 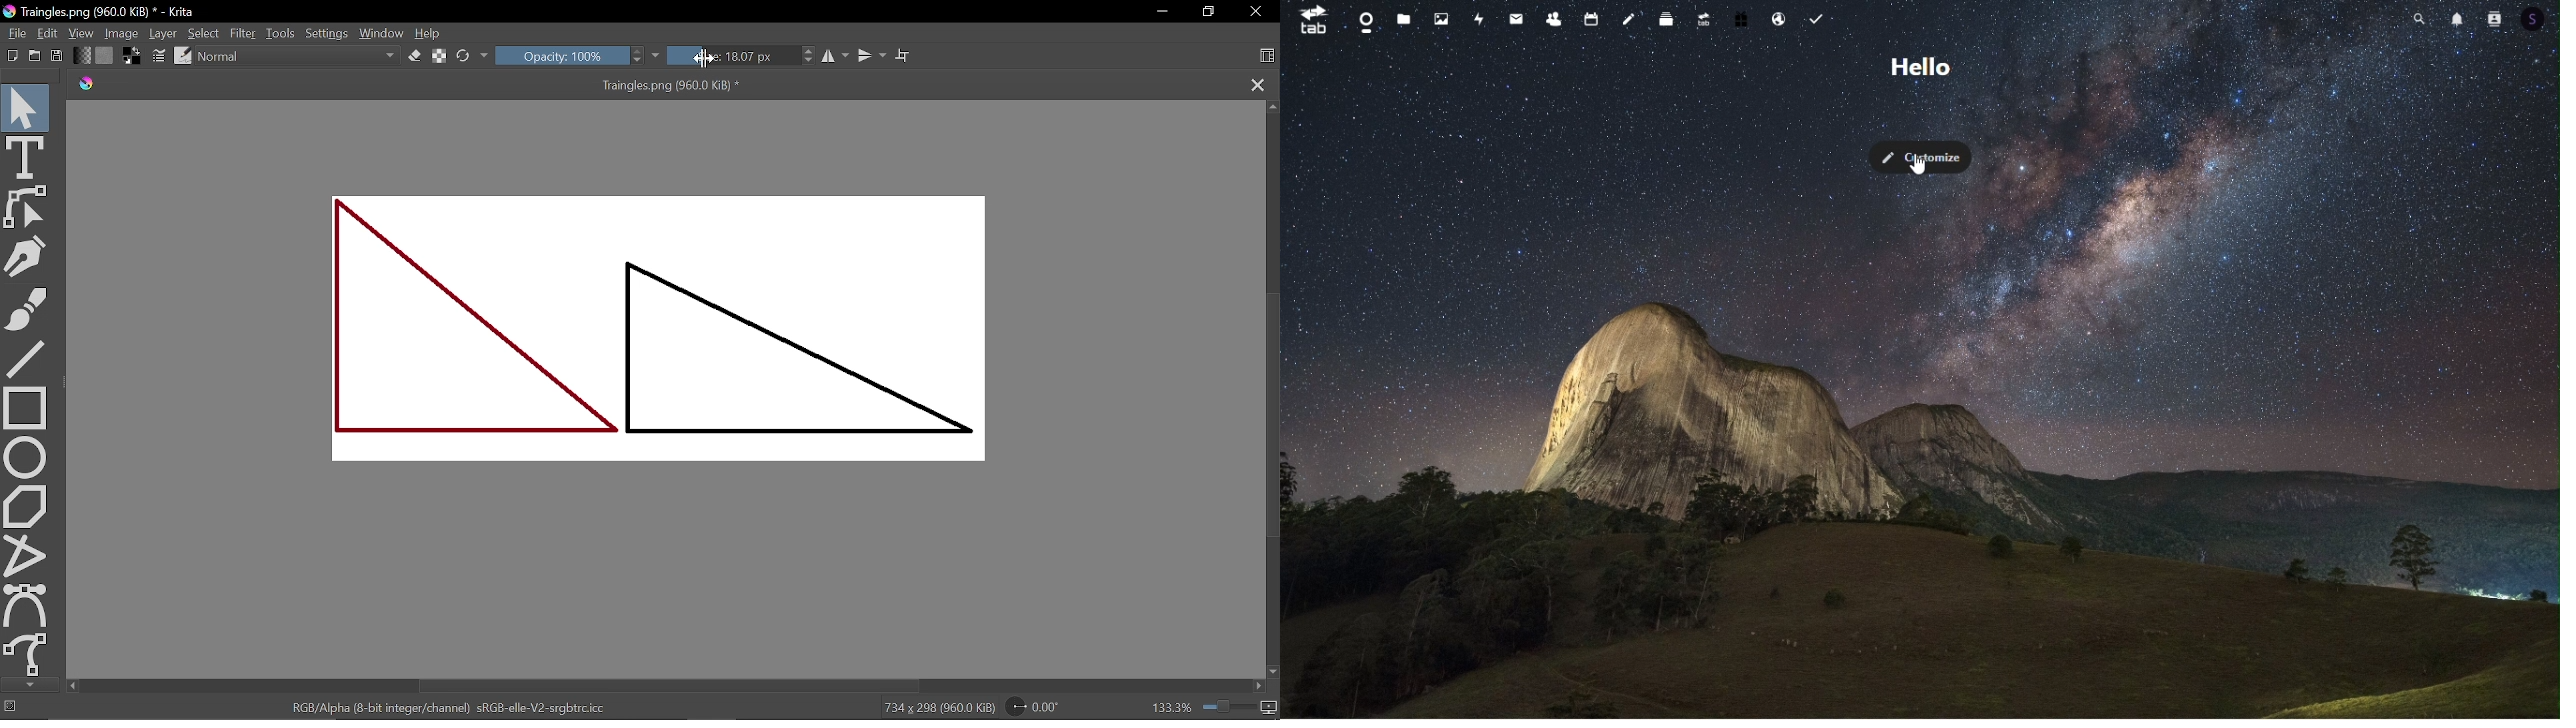 What do you see at coordinates (47, 33) in the screenshot?
I see `Edit` at bounding box center [47, 33].